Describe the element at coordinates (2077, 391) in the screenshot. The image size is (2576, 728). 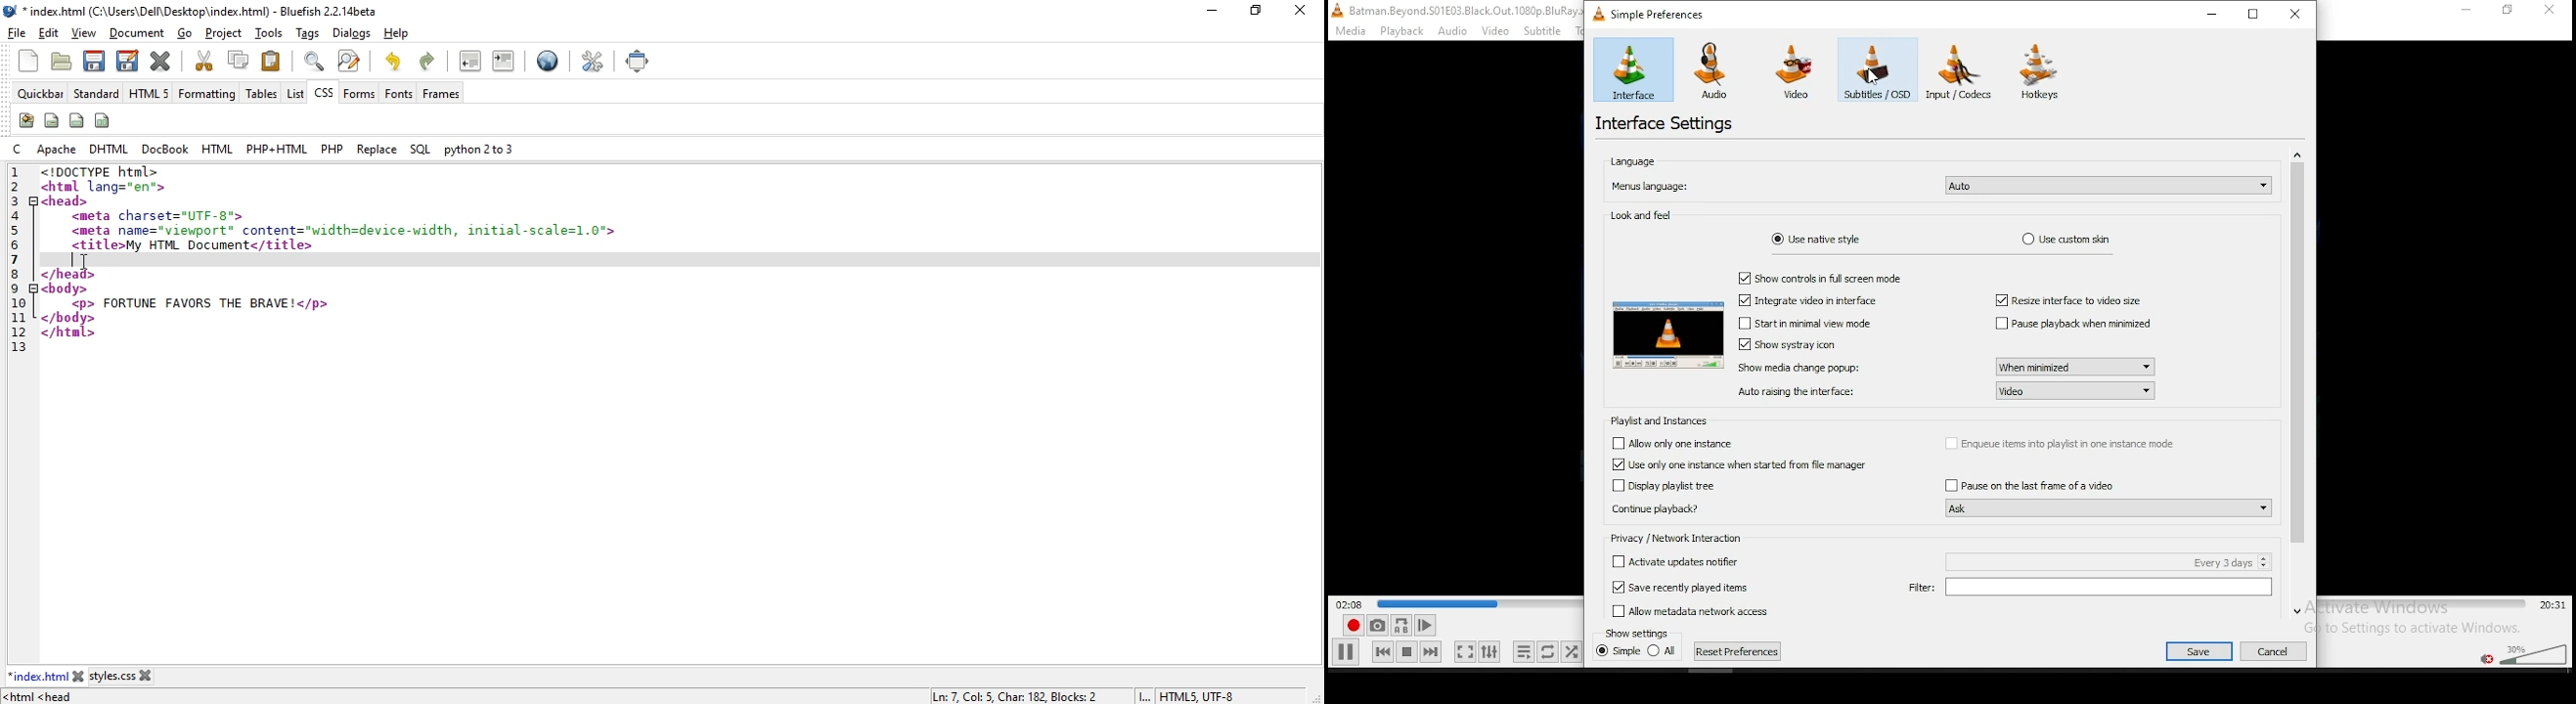
I see `` at that location.